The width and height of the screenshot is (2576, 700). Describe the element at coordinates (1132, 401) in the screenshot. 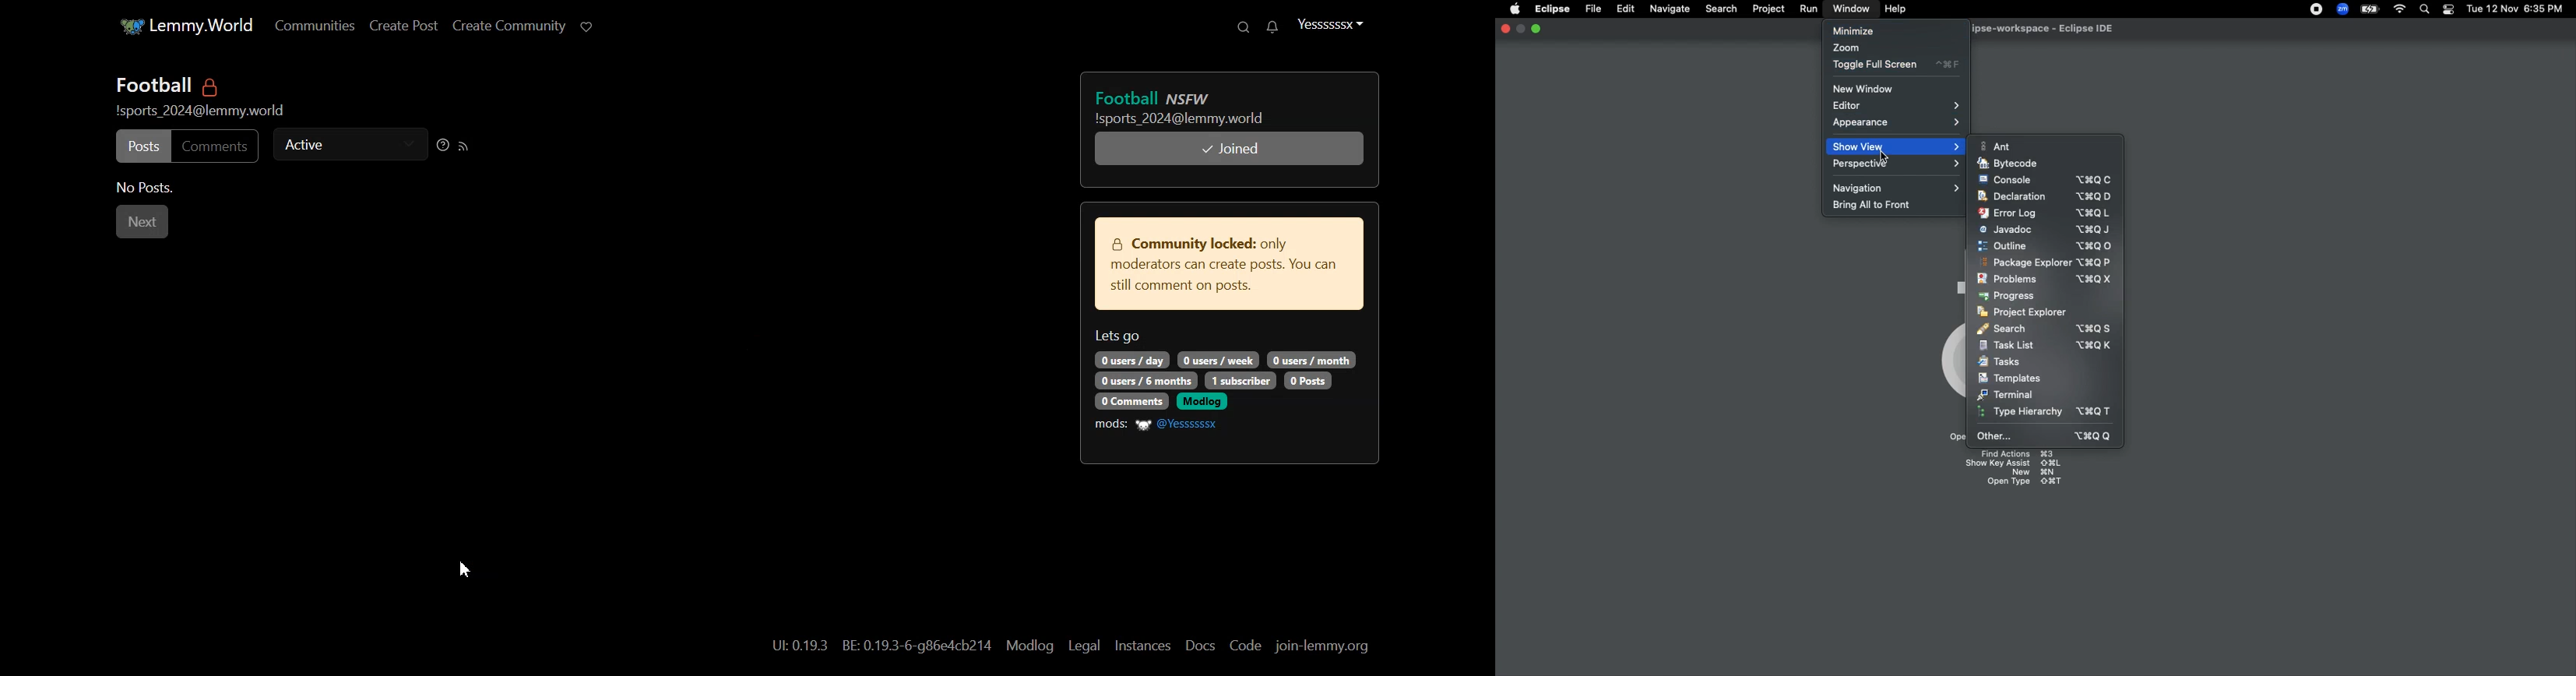

I see `text` at that location.